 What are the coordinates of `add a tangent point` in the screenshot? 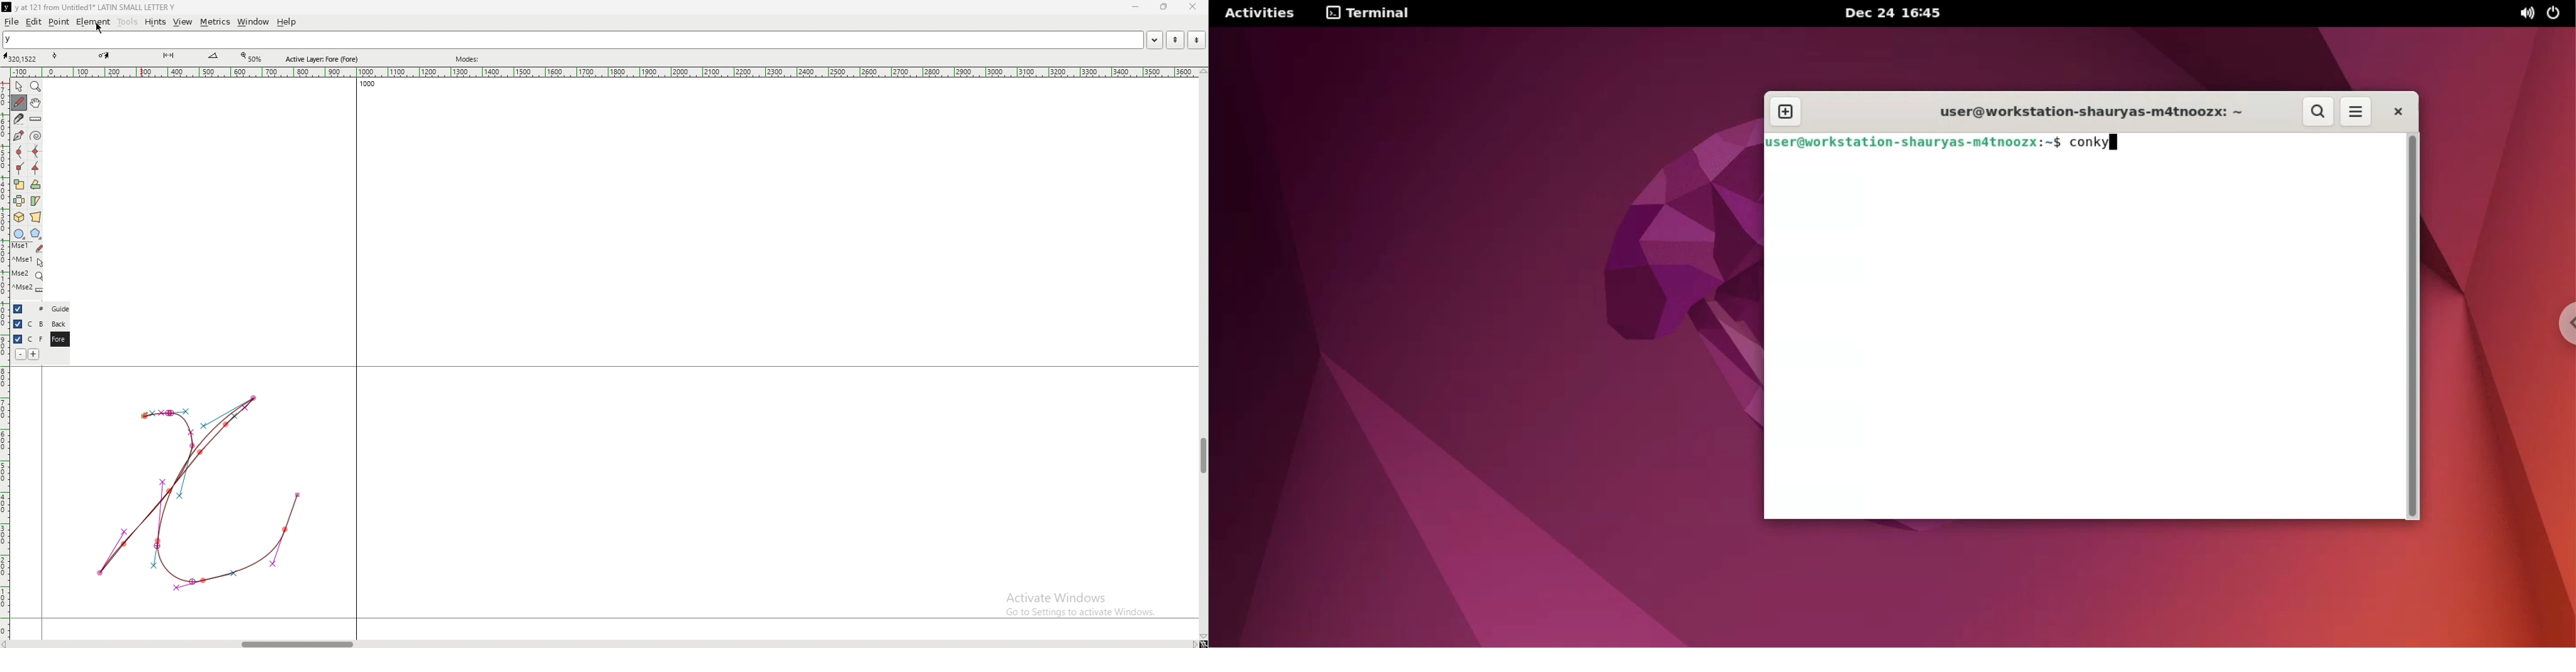 It's located at (36, 169).